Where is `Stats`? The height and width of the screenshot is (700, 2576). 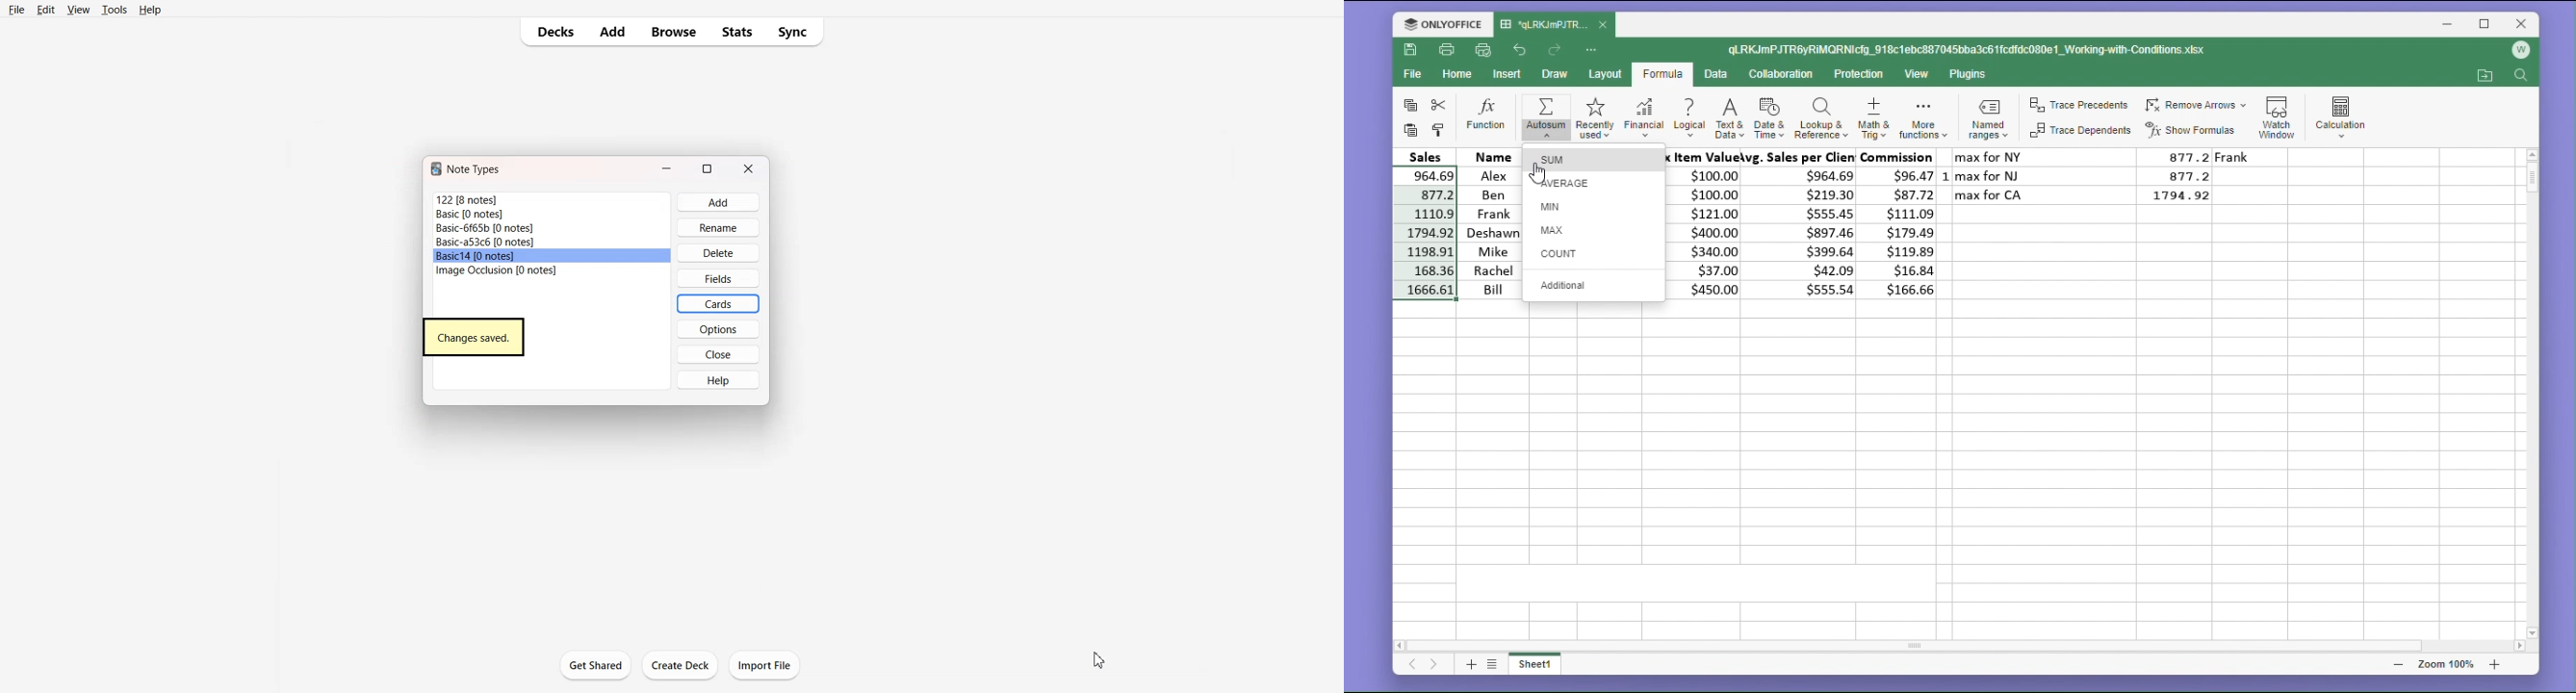
Stats is located at coordinates (737, 32).